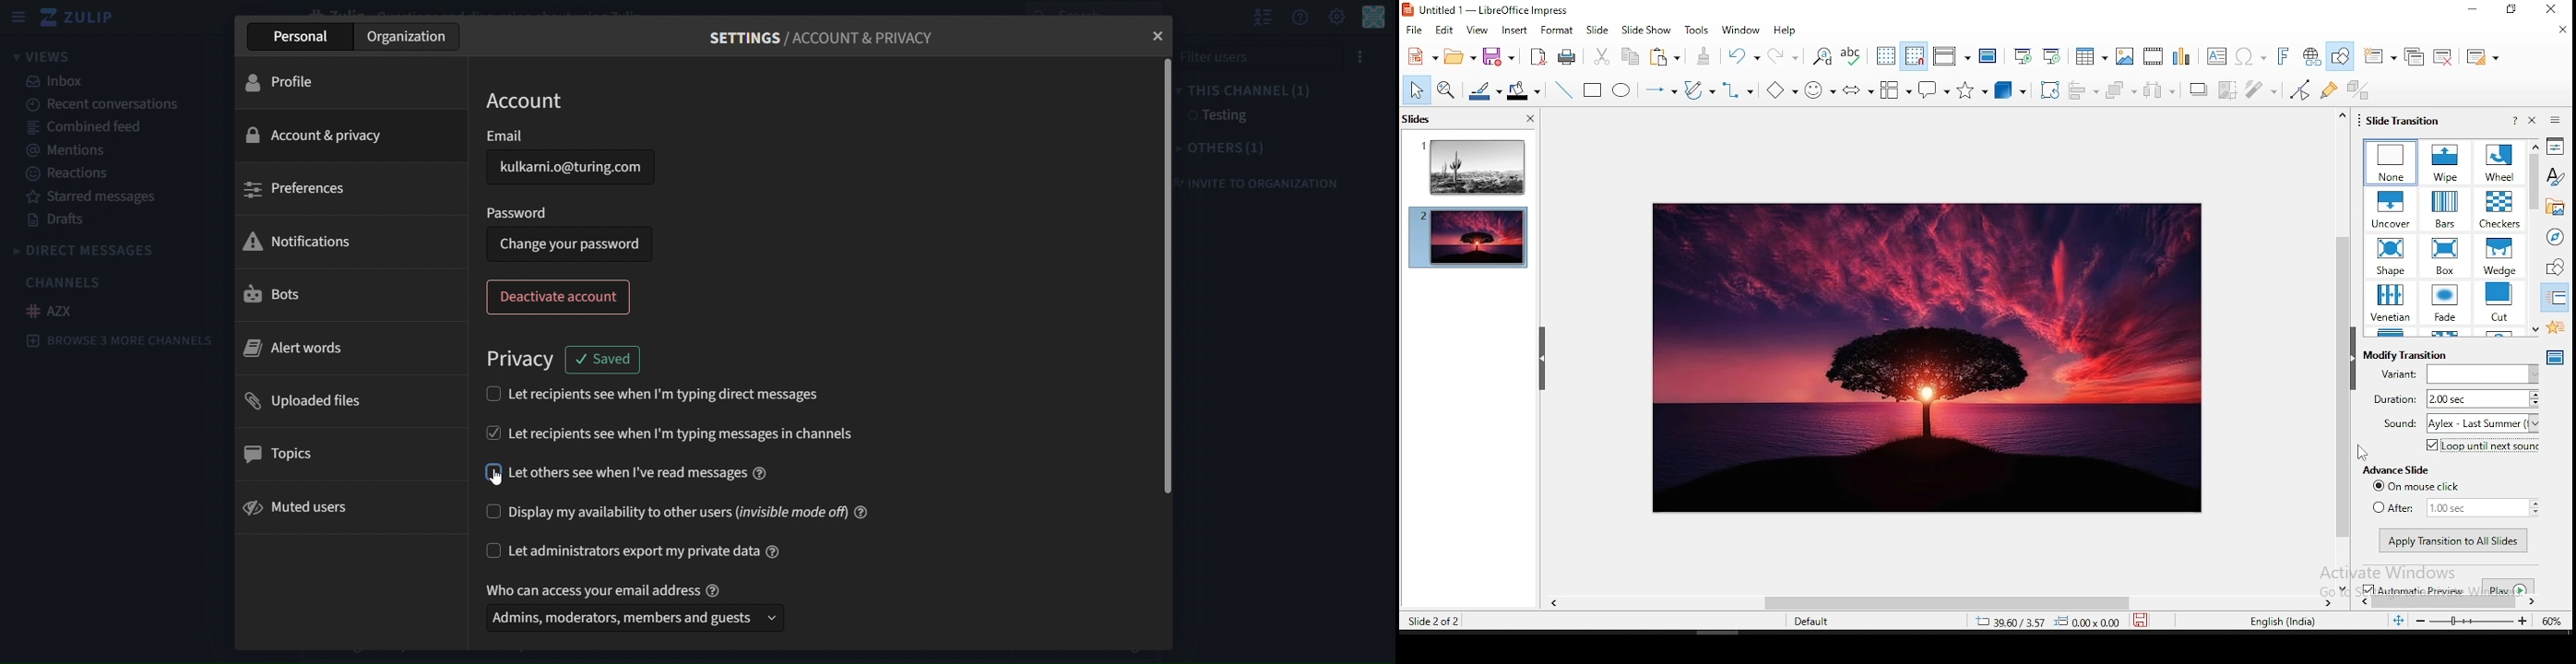 This screenshot has height=672, width=2576. What do you see at coordinates (2124, 90) in the screenshot?
I see `arrange` at bounding box center [2124, 90].